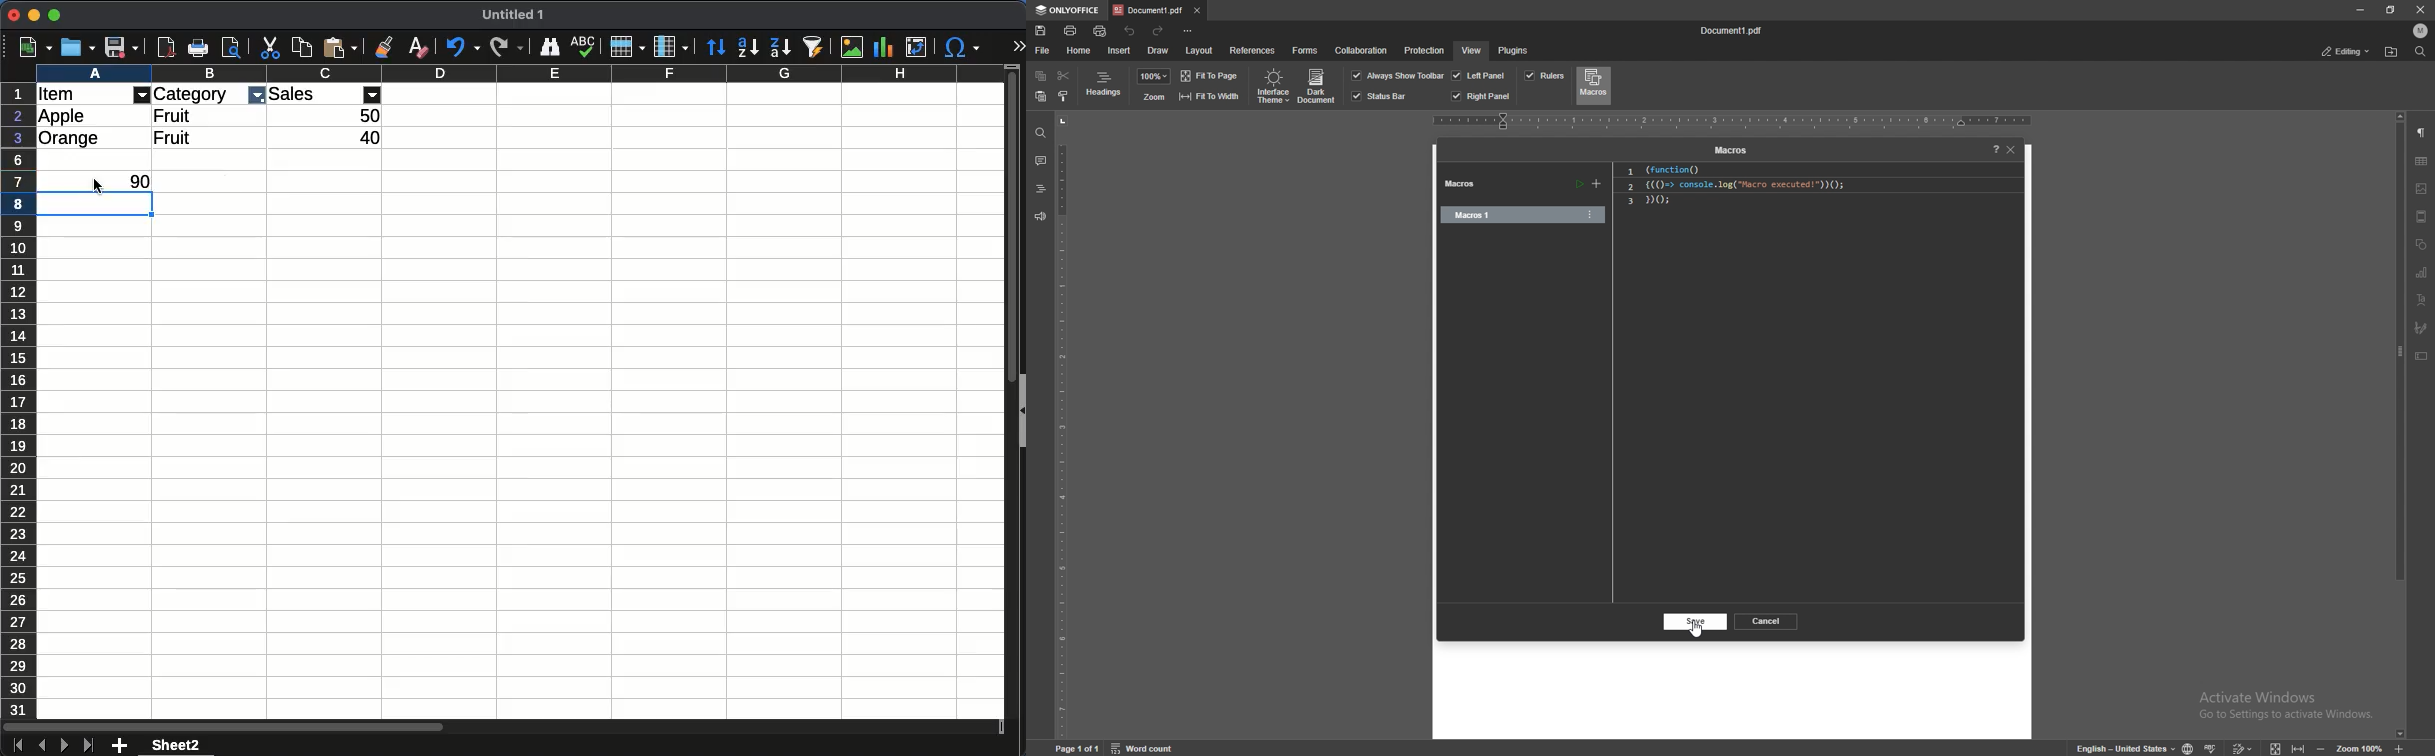  Describe the element at coordinates (1364, 51) in the screenshot. I see `collaboration` at that location.